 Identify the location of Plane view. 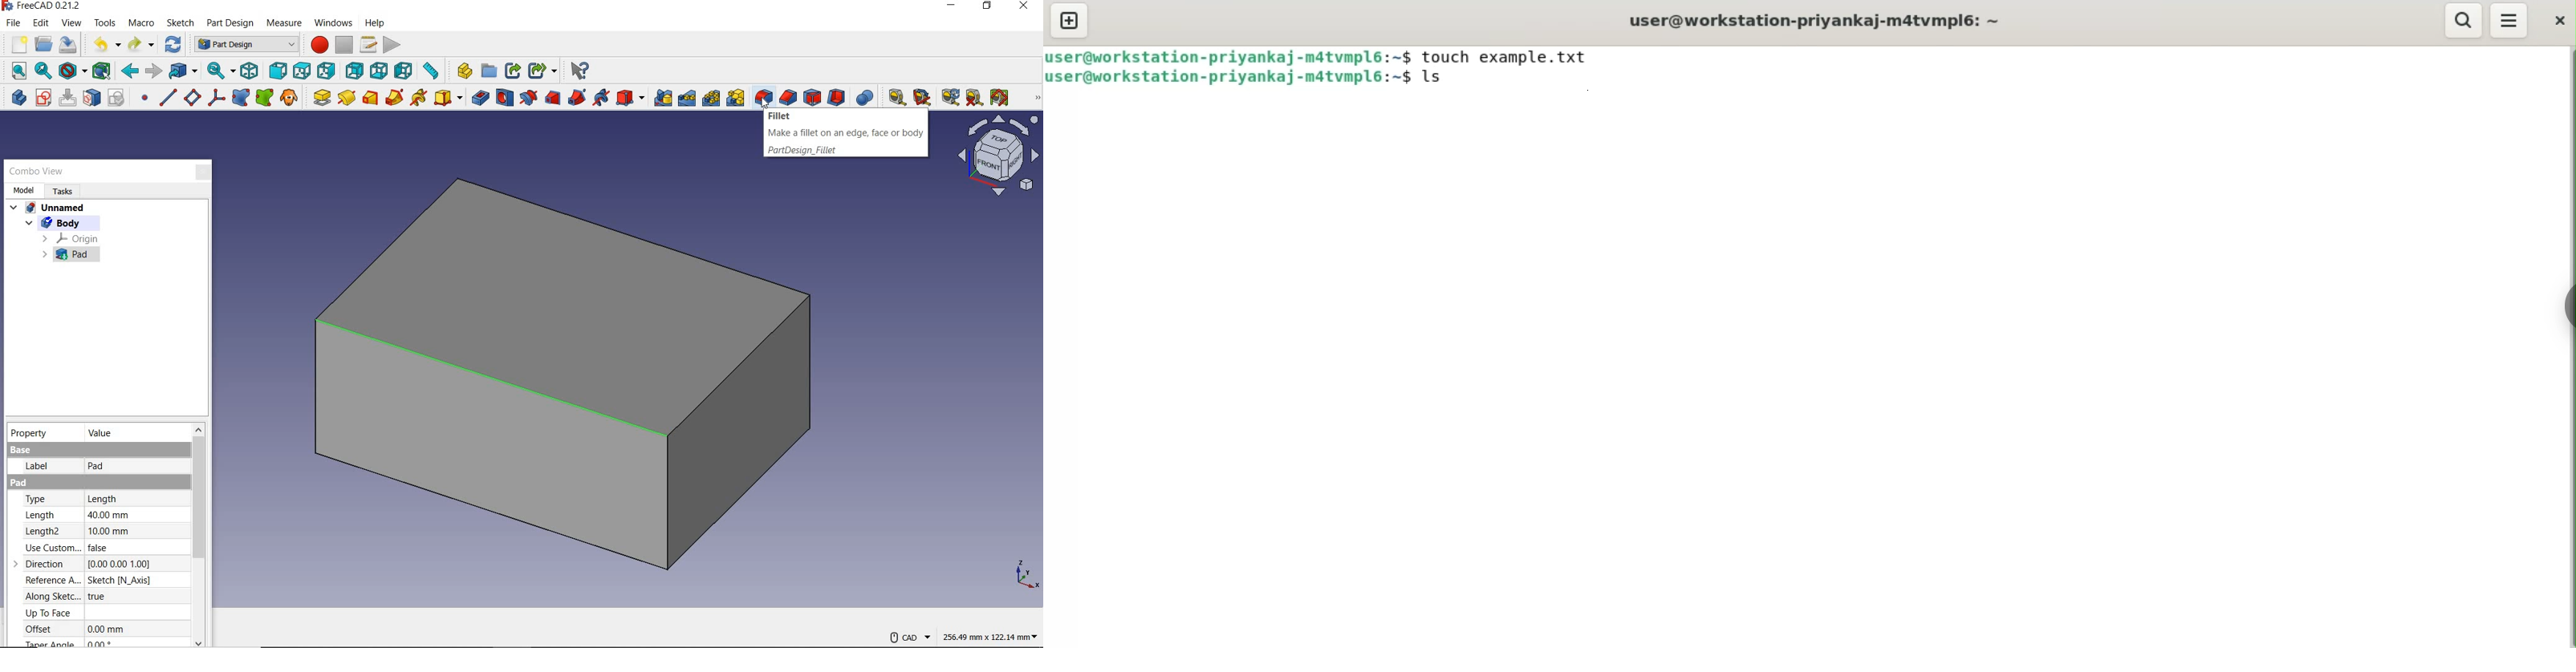
(997, 158).